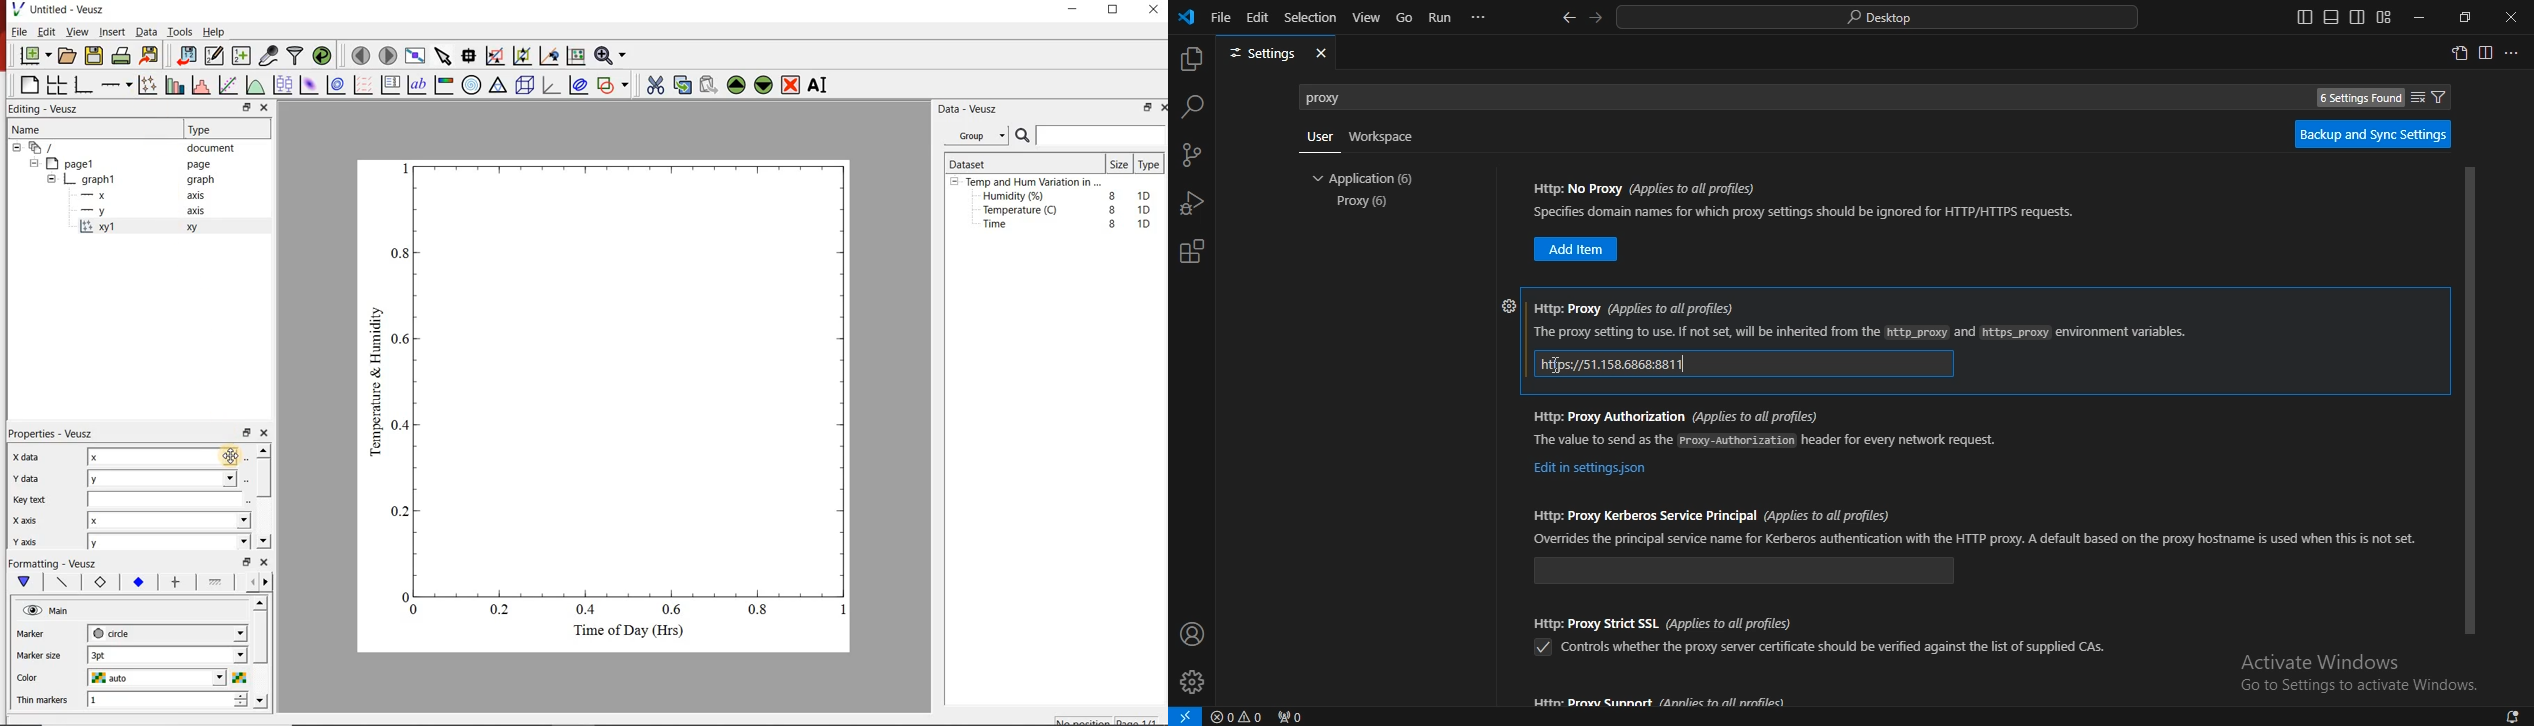 This screenshot has width=2548, height=728. I want to click on 1D, so click(1147, 194).